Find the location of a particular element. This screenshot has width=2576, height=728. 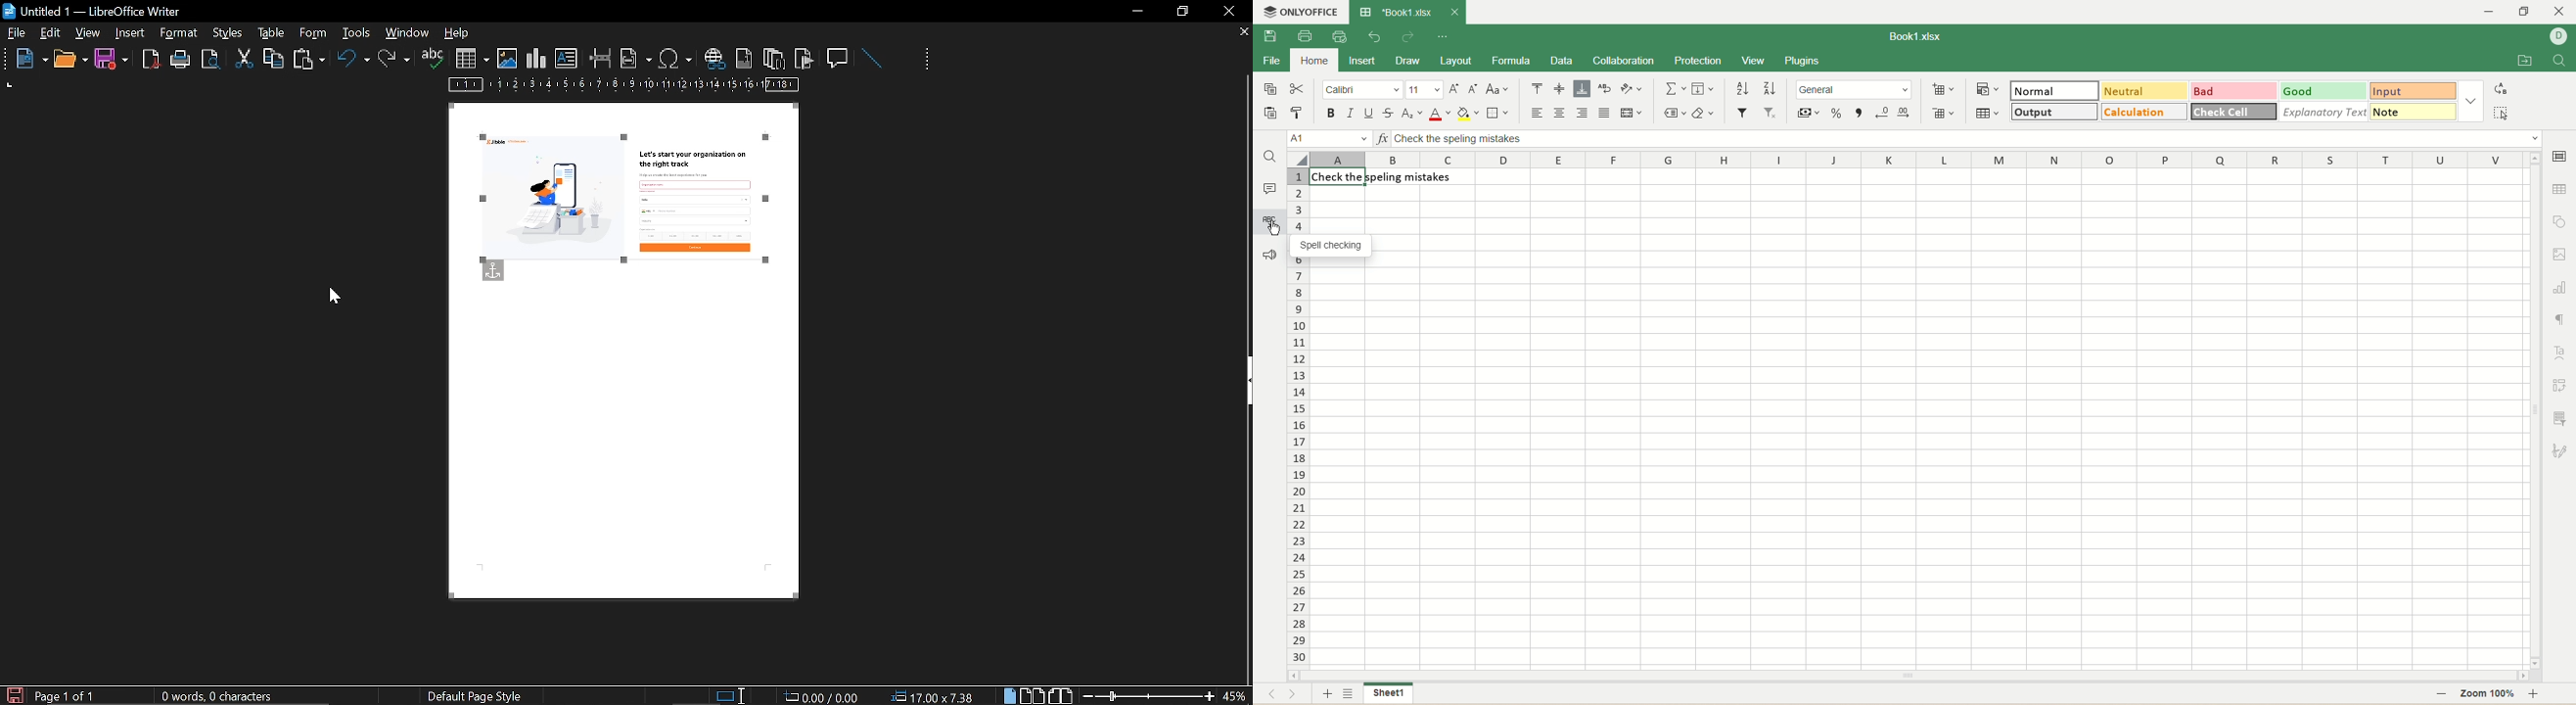

data is located at coordinates (1560, 60).